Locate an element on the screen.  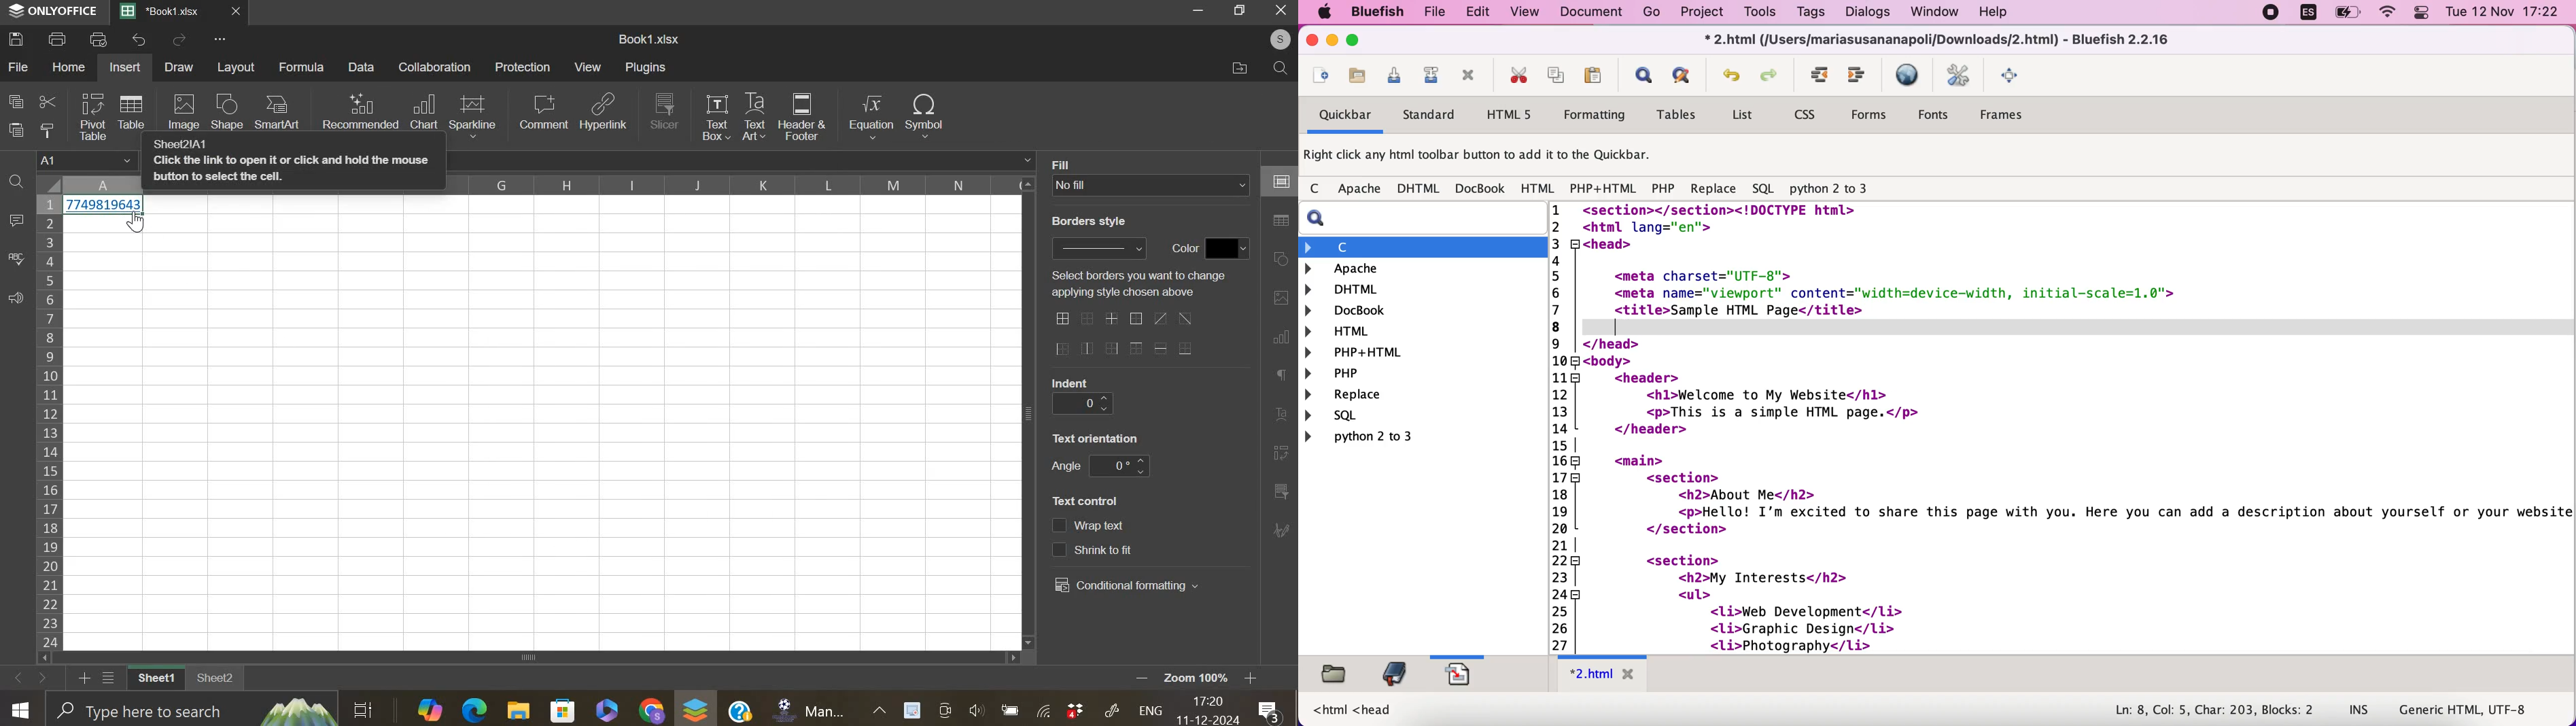
header & footer is located at coordinates (802, 117).